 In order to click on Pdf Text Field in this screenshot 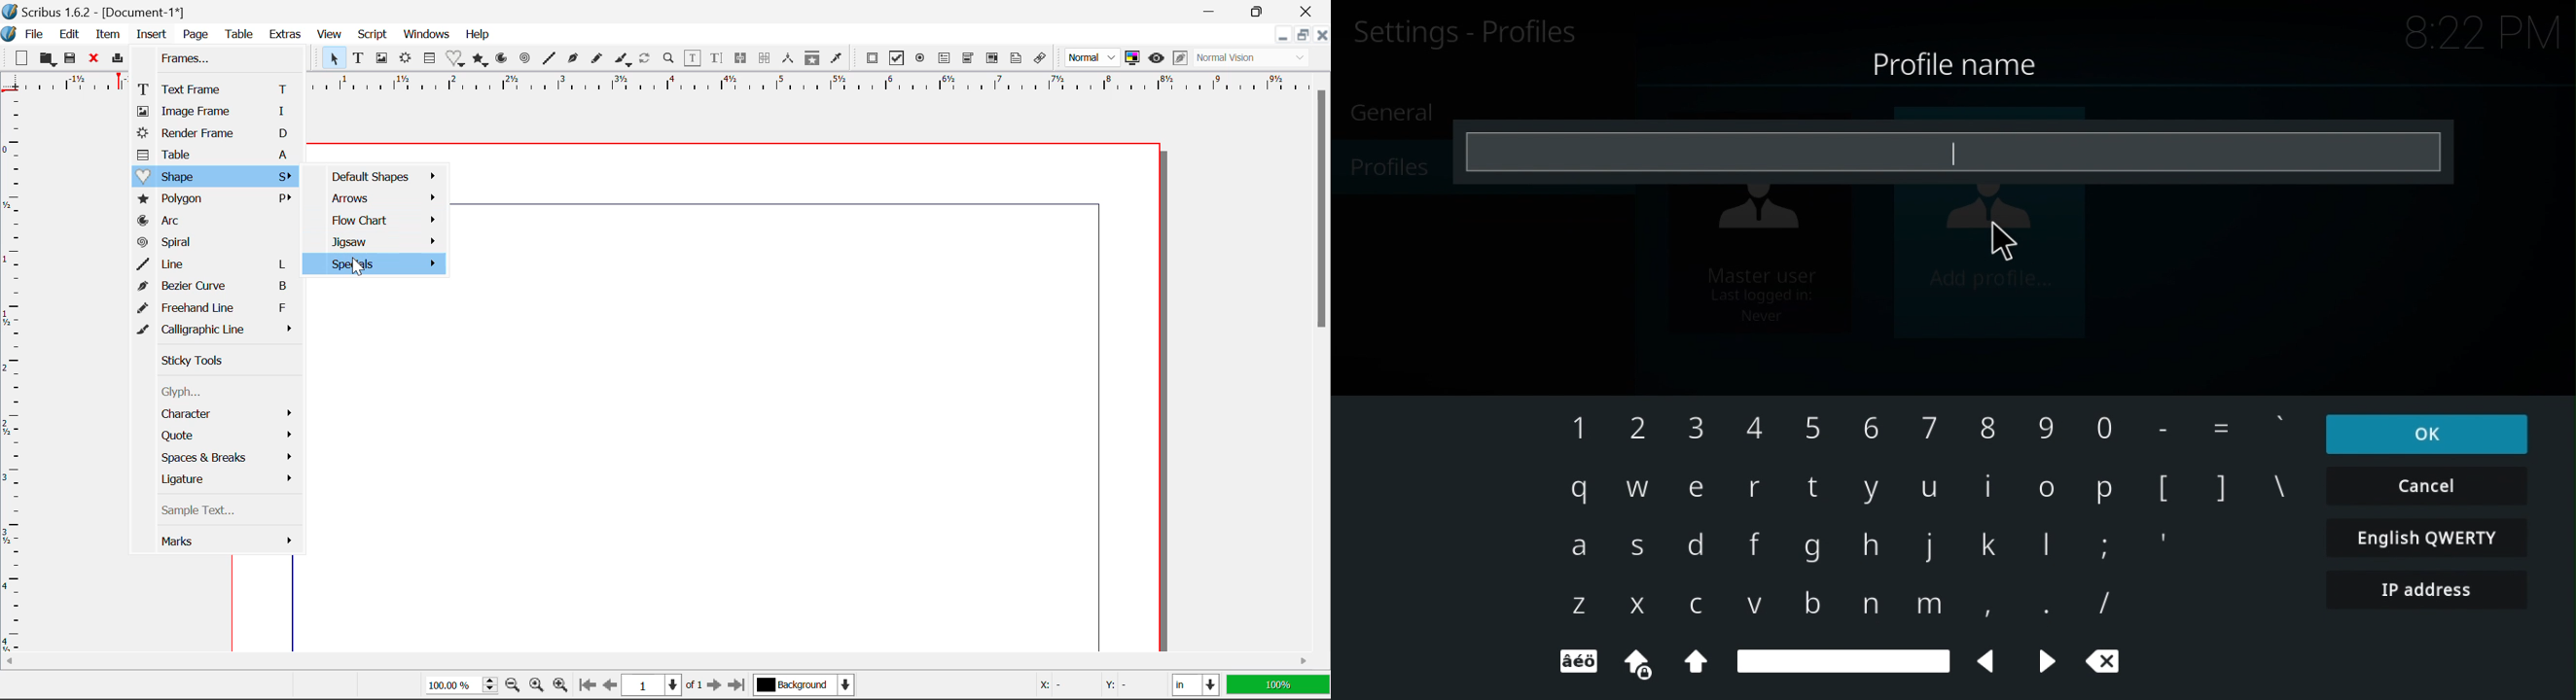, I will do `click(945, 60)`.